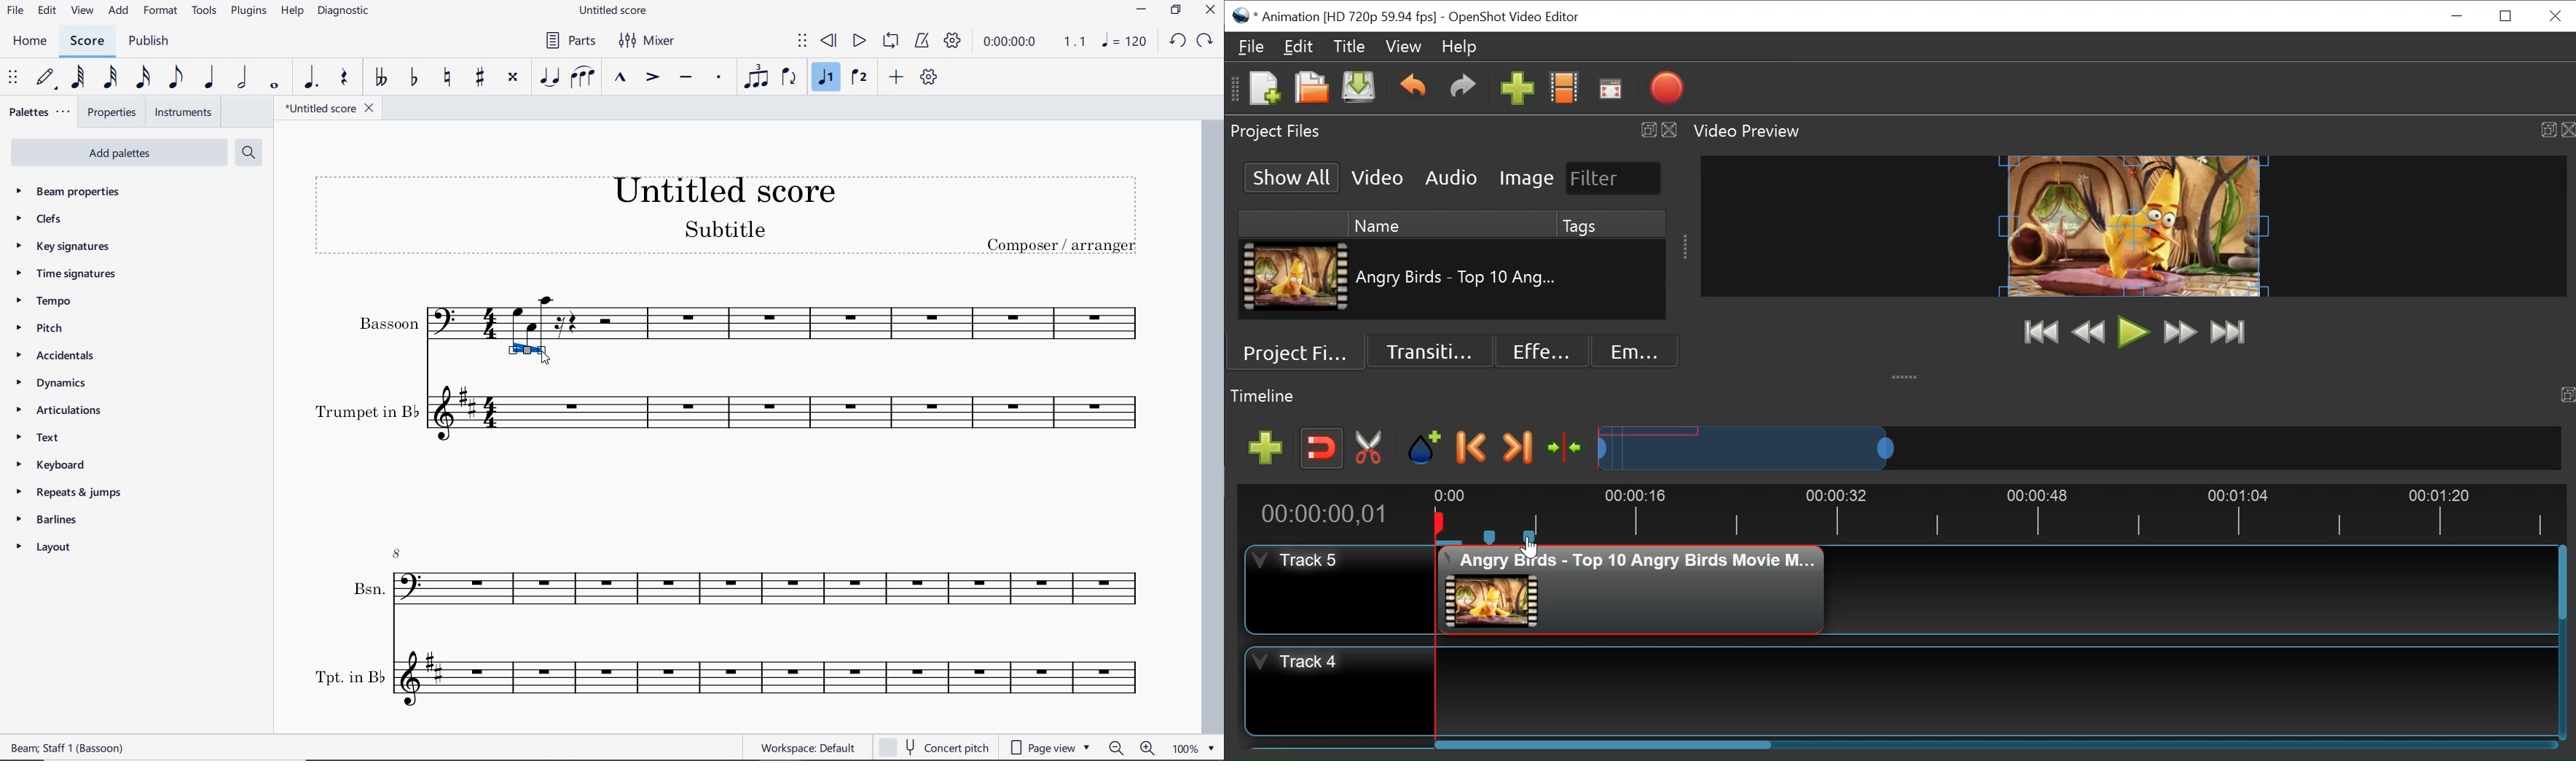  I want to click on whole note, so click(272, 86).